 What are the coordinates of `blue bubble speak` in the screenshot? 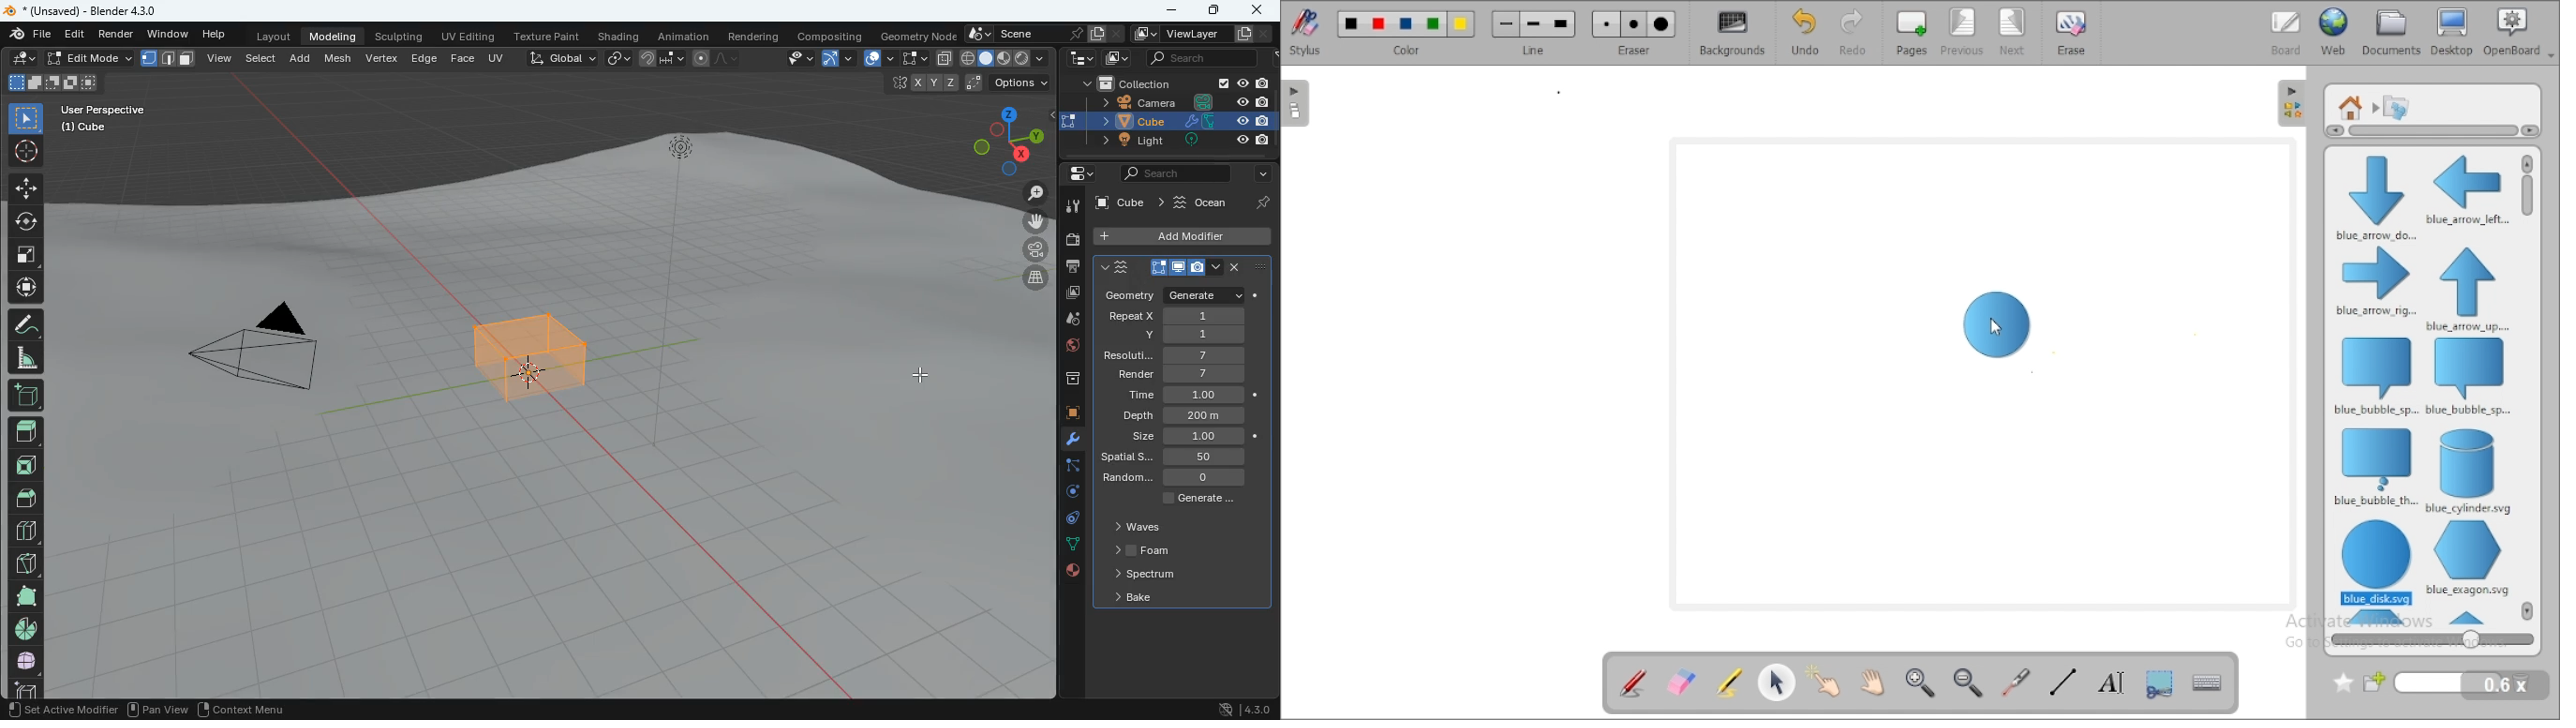 It's located at (2374, 375).